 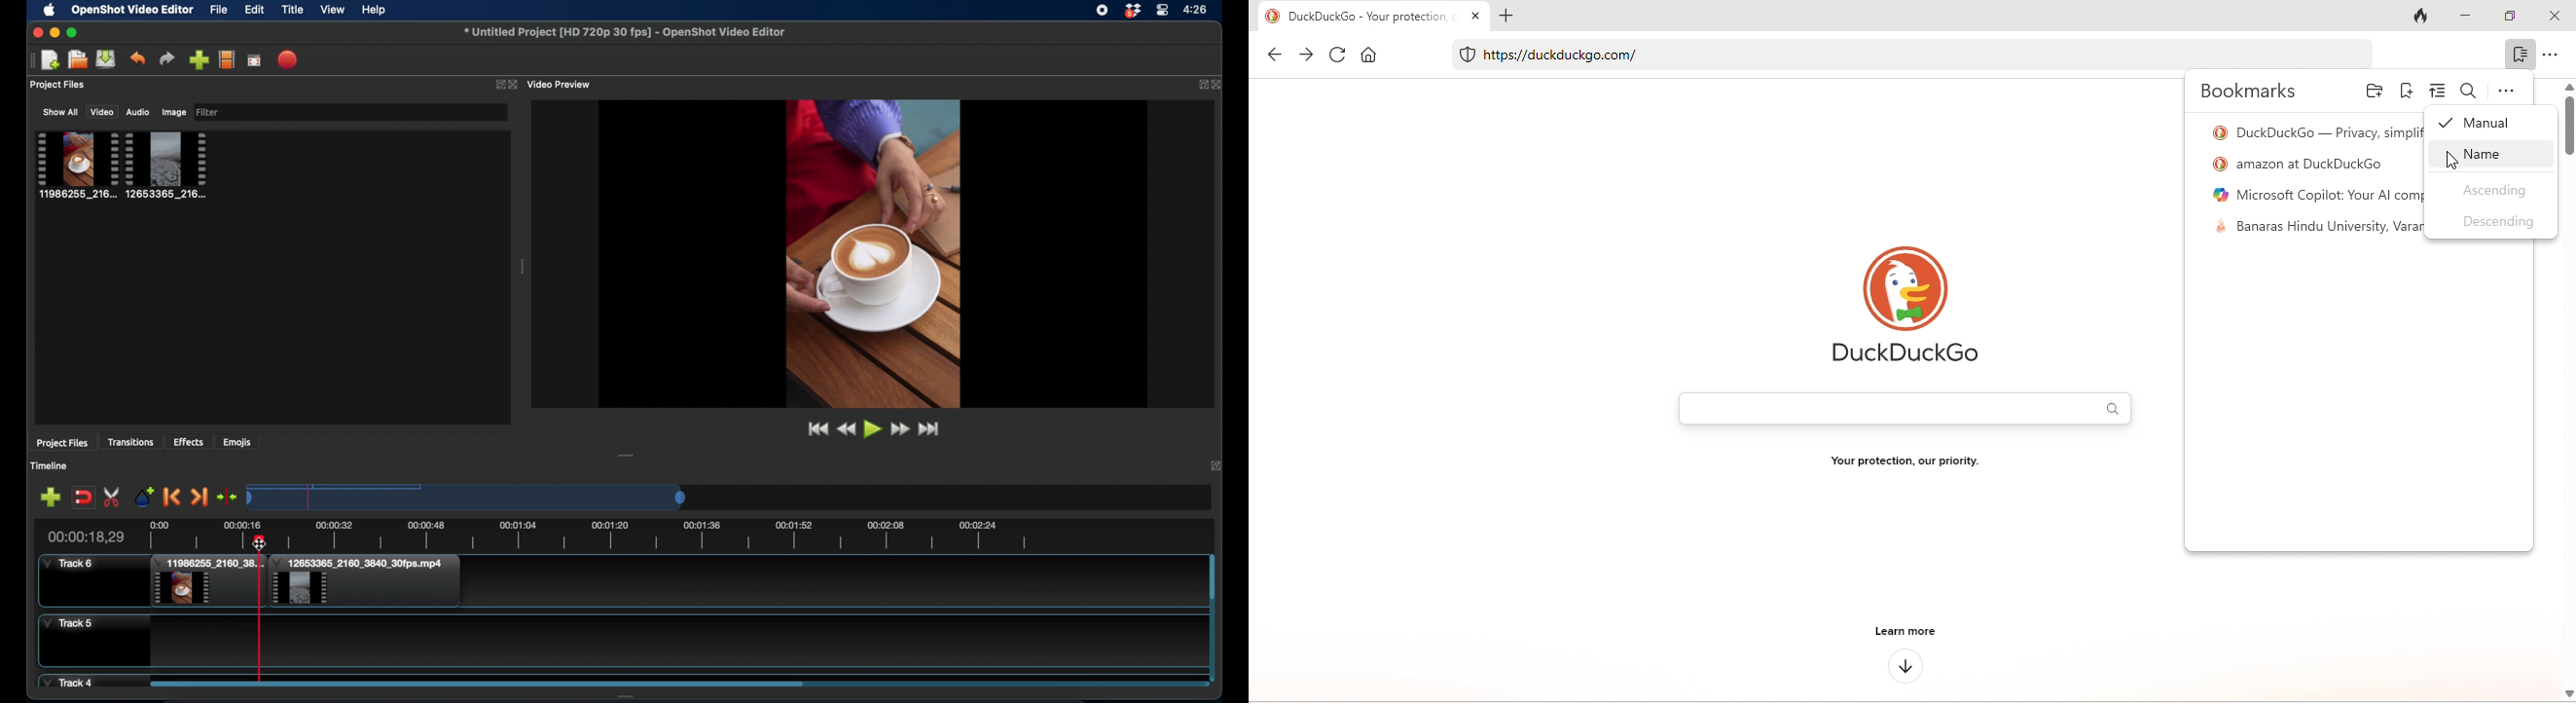 I want to click on rewind, so click(x=846, y=429).